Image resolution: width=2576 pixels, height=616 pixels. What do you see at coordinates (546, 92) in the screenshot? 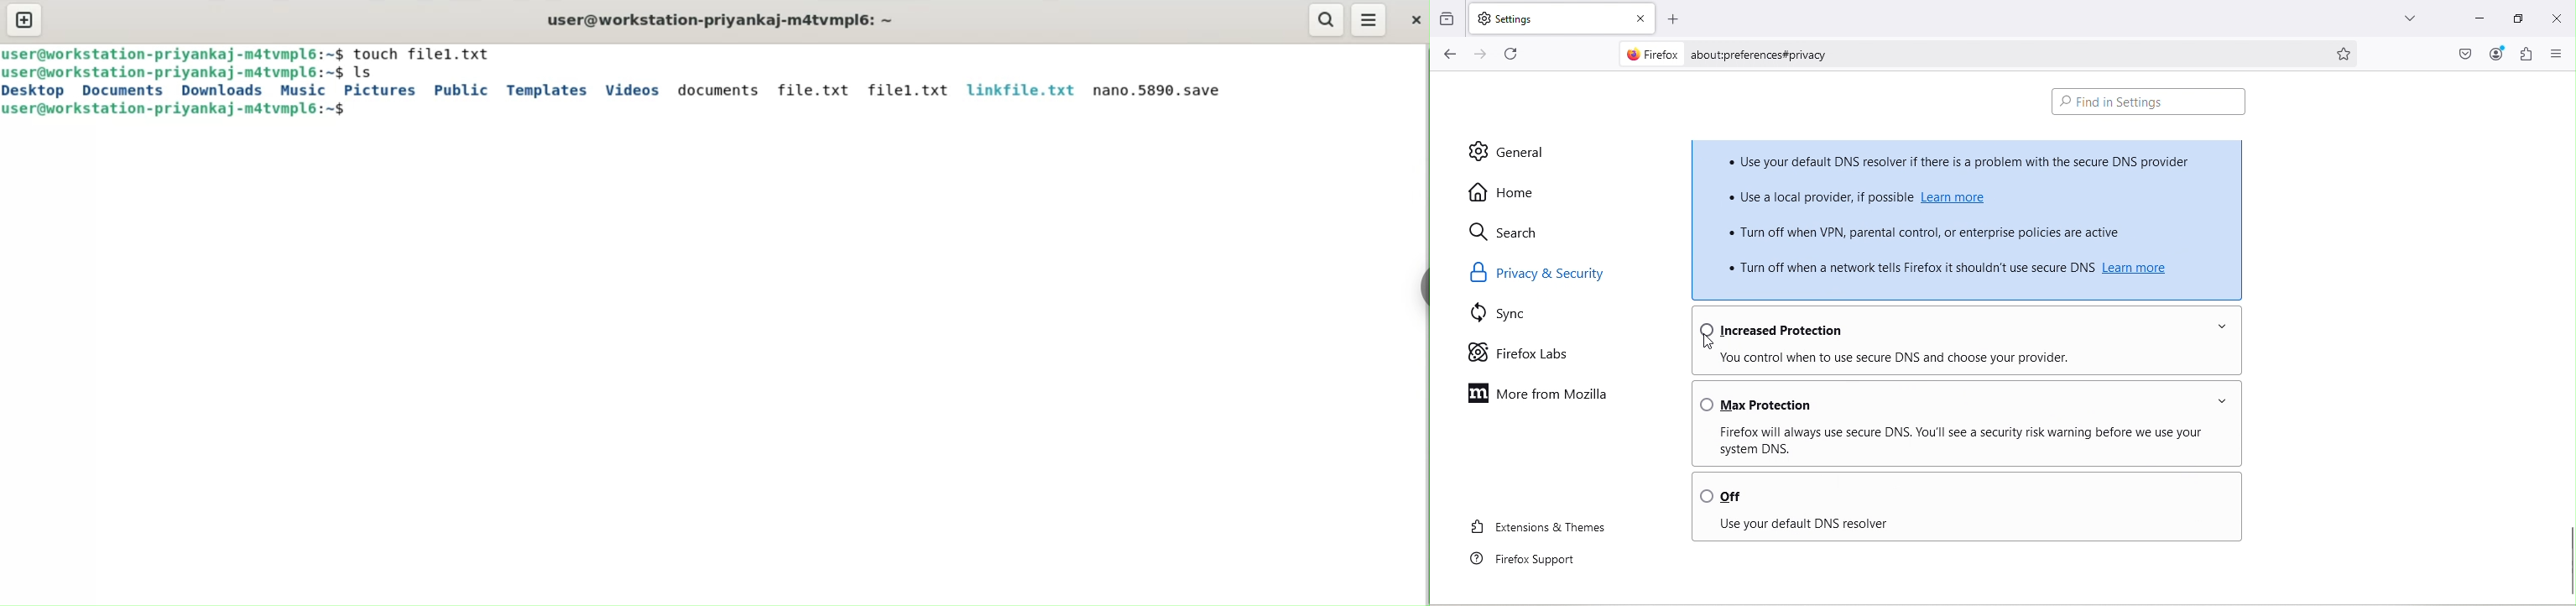
I see `templates` at bounding box center [546, 92].